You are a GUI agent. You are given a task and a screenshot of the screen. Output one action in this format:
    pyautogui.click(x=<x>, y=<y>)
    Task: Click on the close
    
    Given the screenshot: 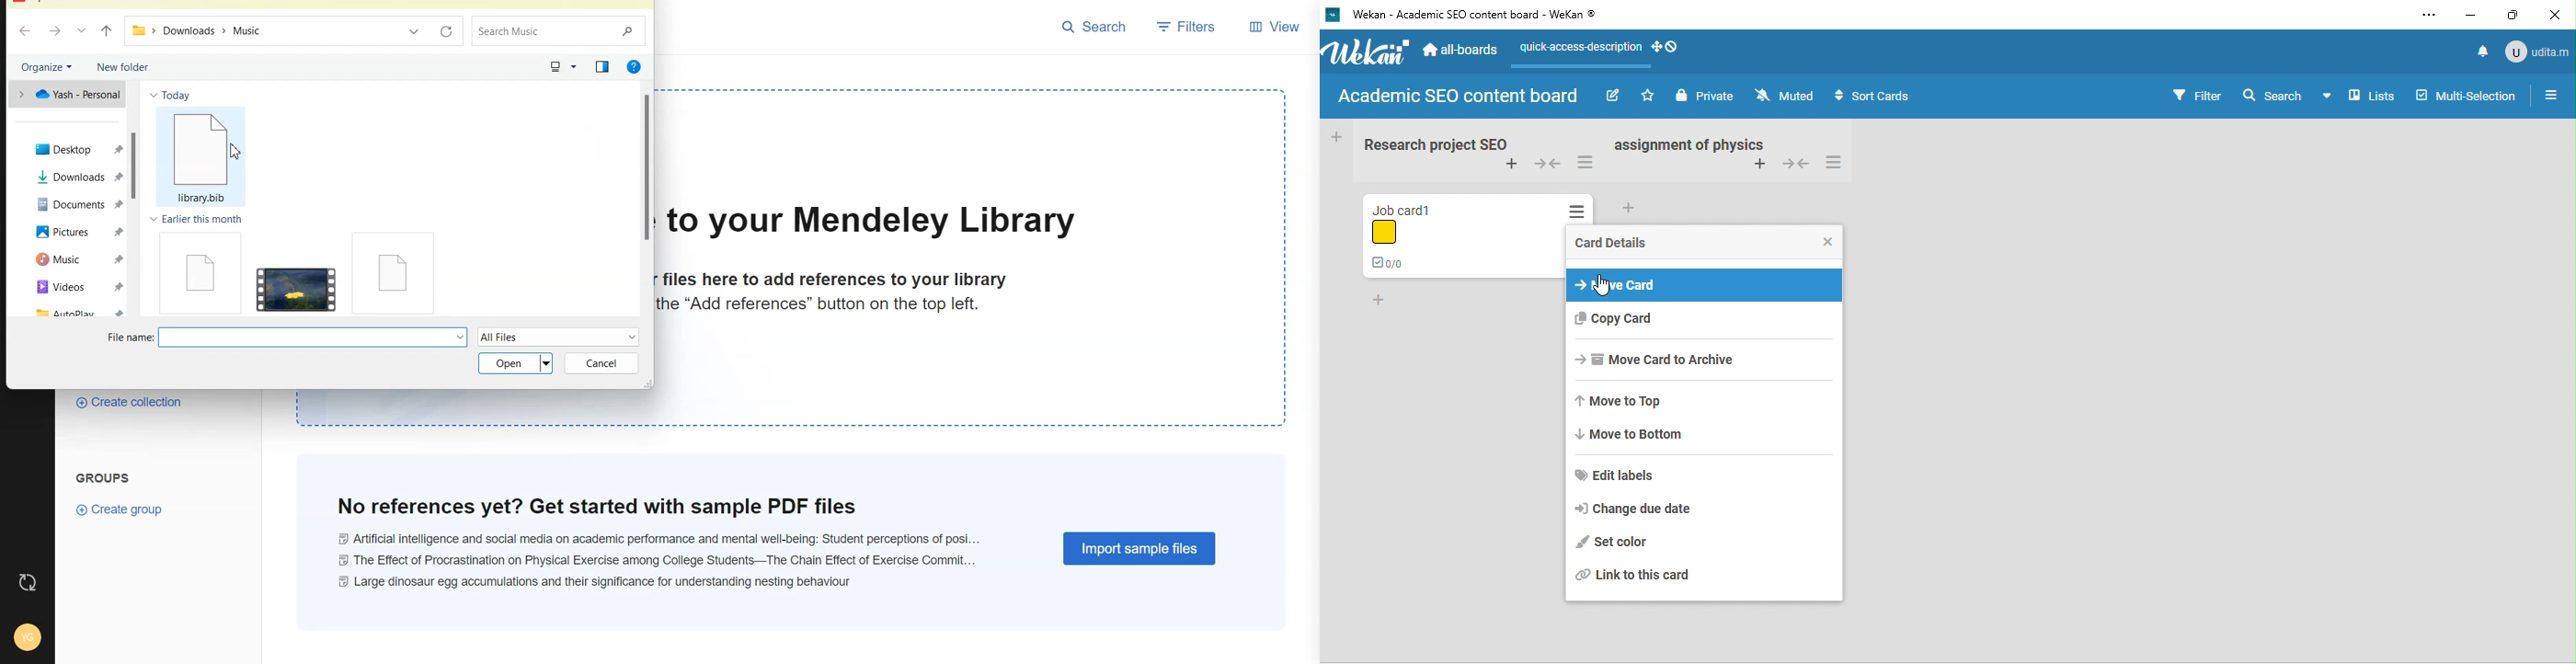 What is the action you would take?
    pyautogui.click(x=1822, y=243)
    